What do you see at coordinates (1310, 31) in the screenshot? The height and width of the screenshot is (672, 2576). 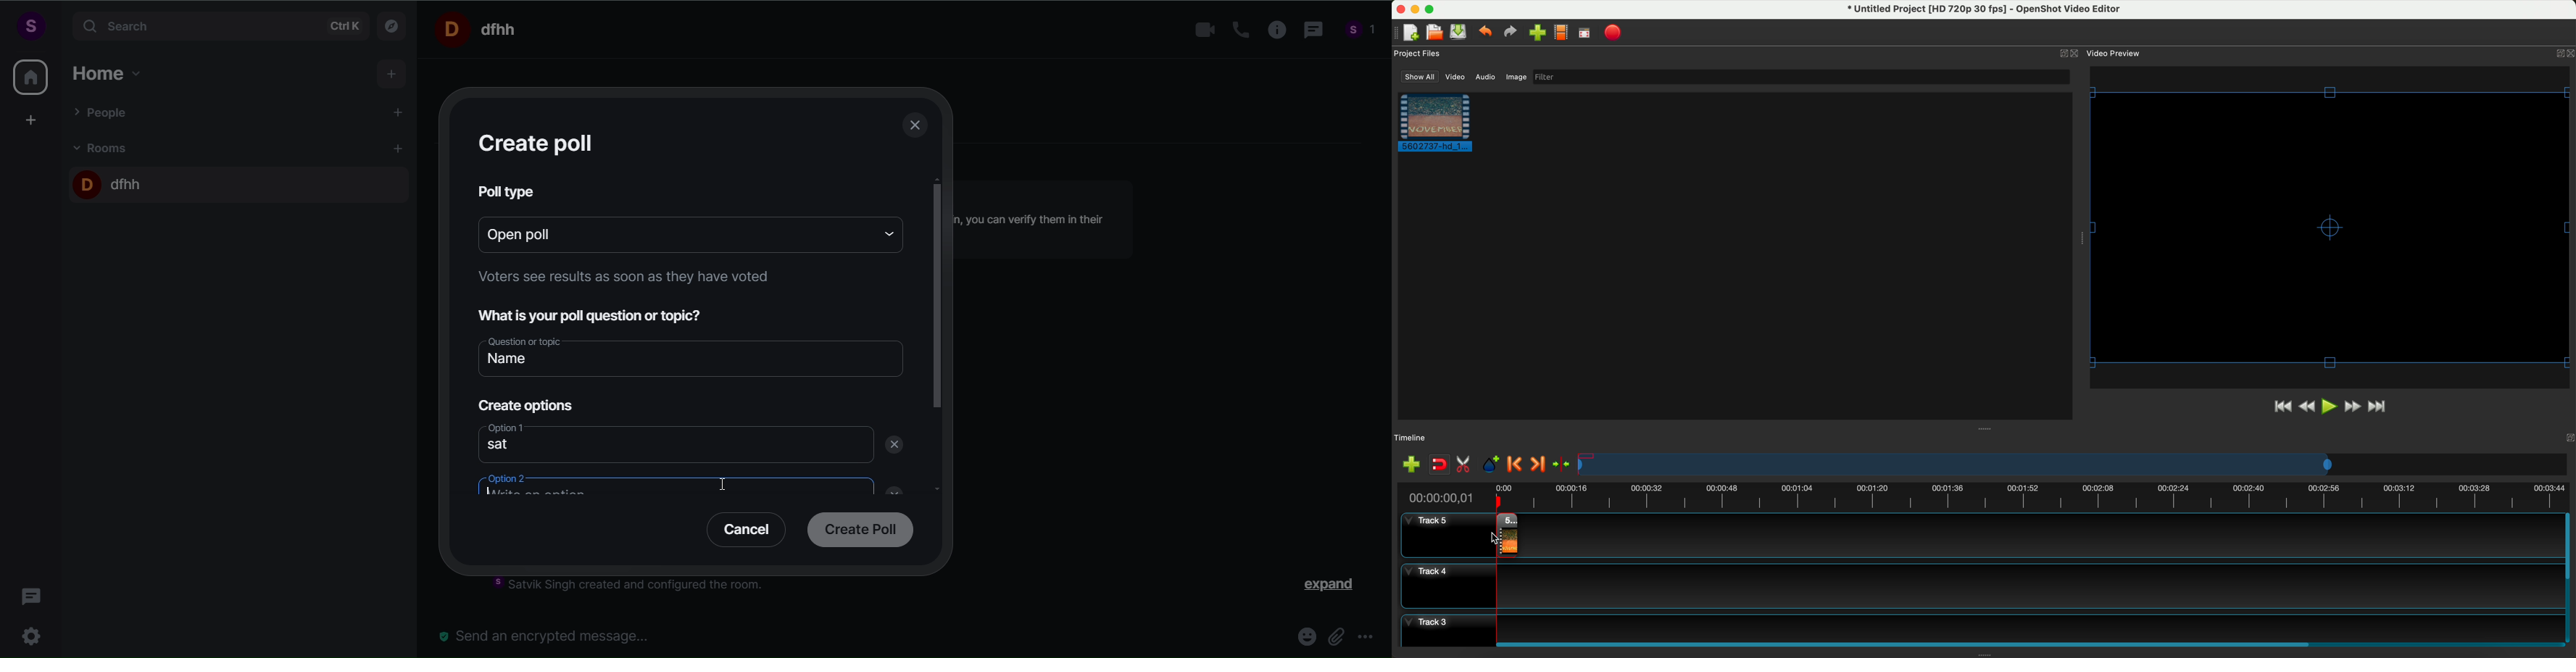 I see `thread` at bounding box center [1310, 31].